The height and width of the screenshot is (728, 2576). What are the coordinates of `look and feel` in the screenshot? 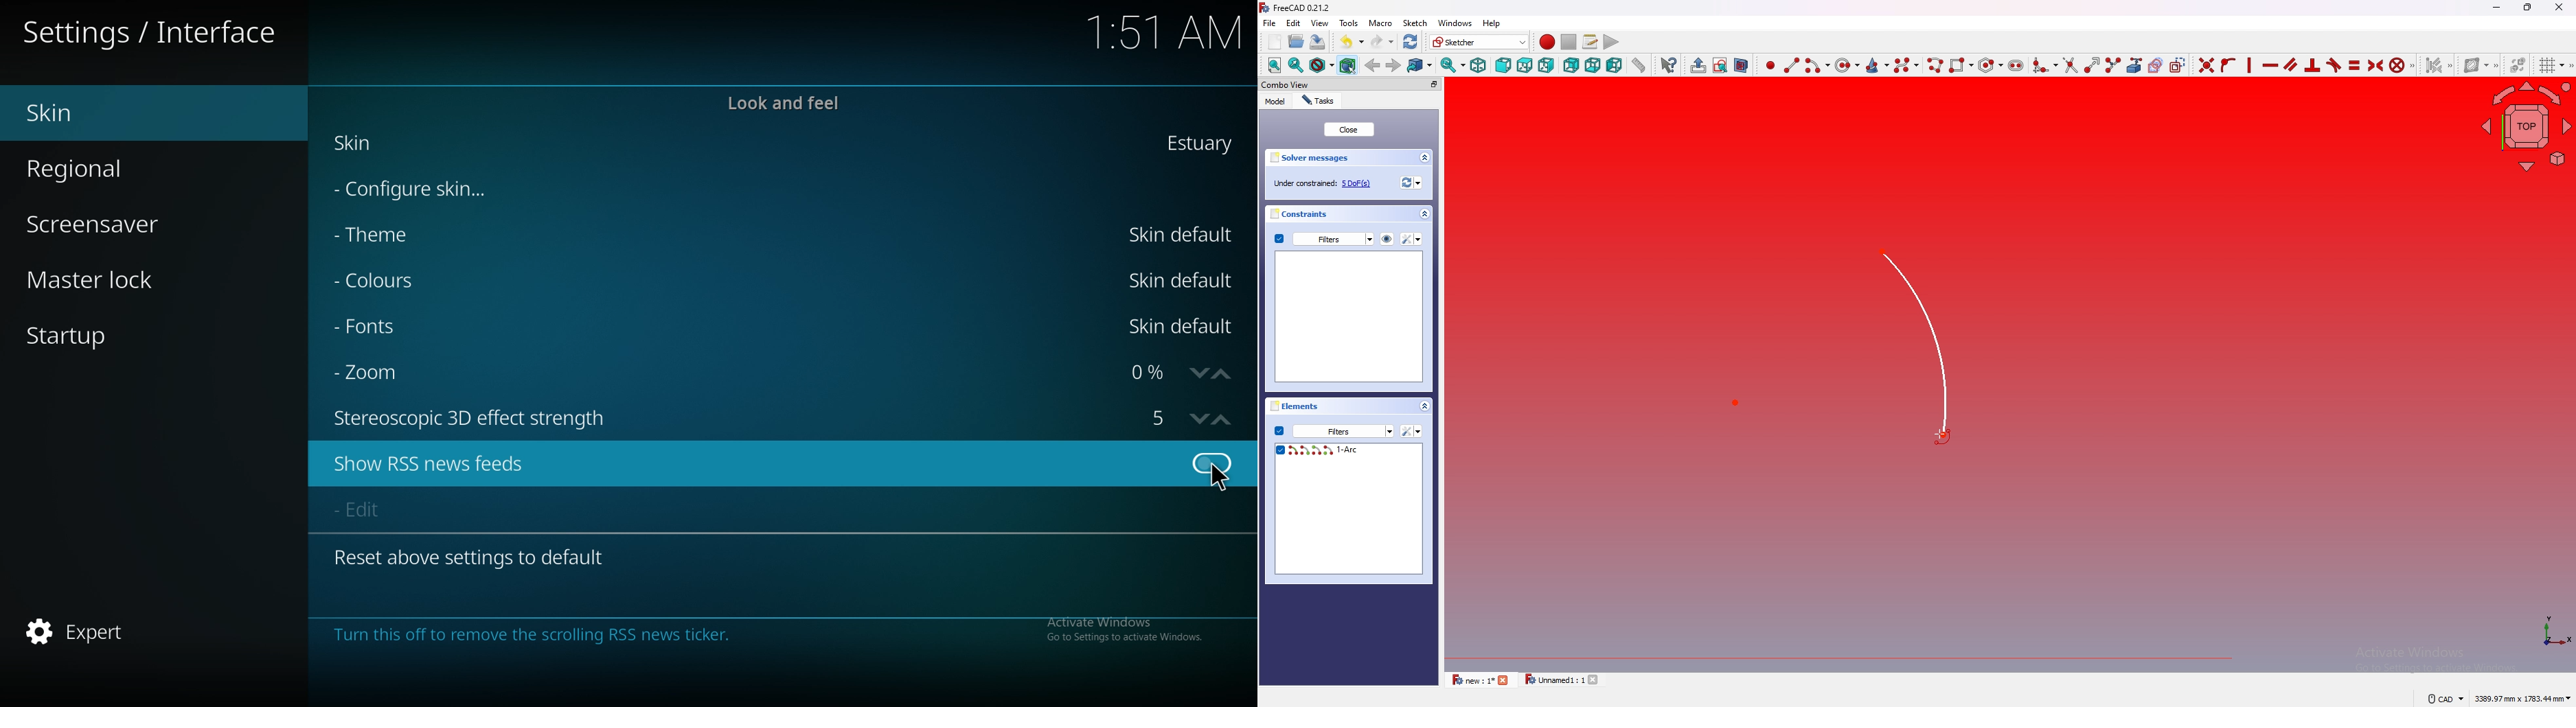 It's located at (783, 103).